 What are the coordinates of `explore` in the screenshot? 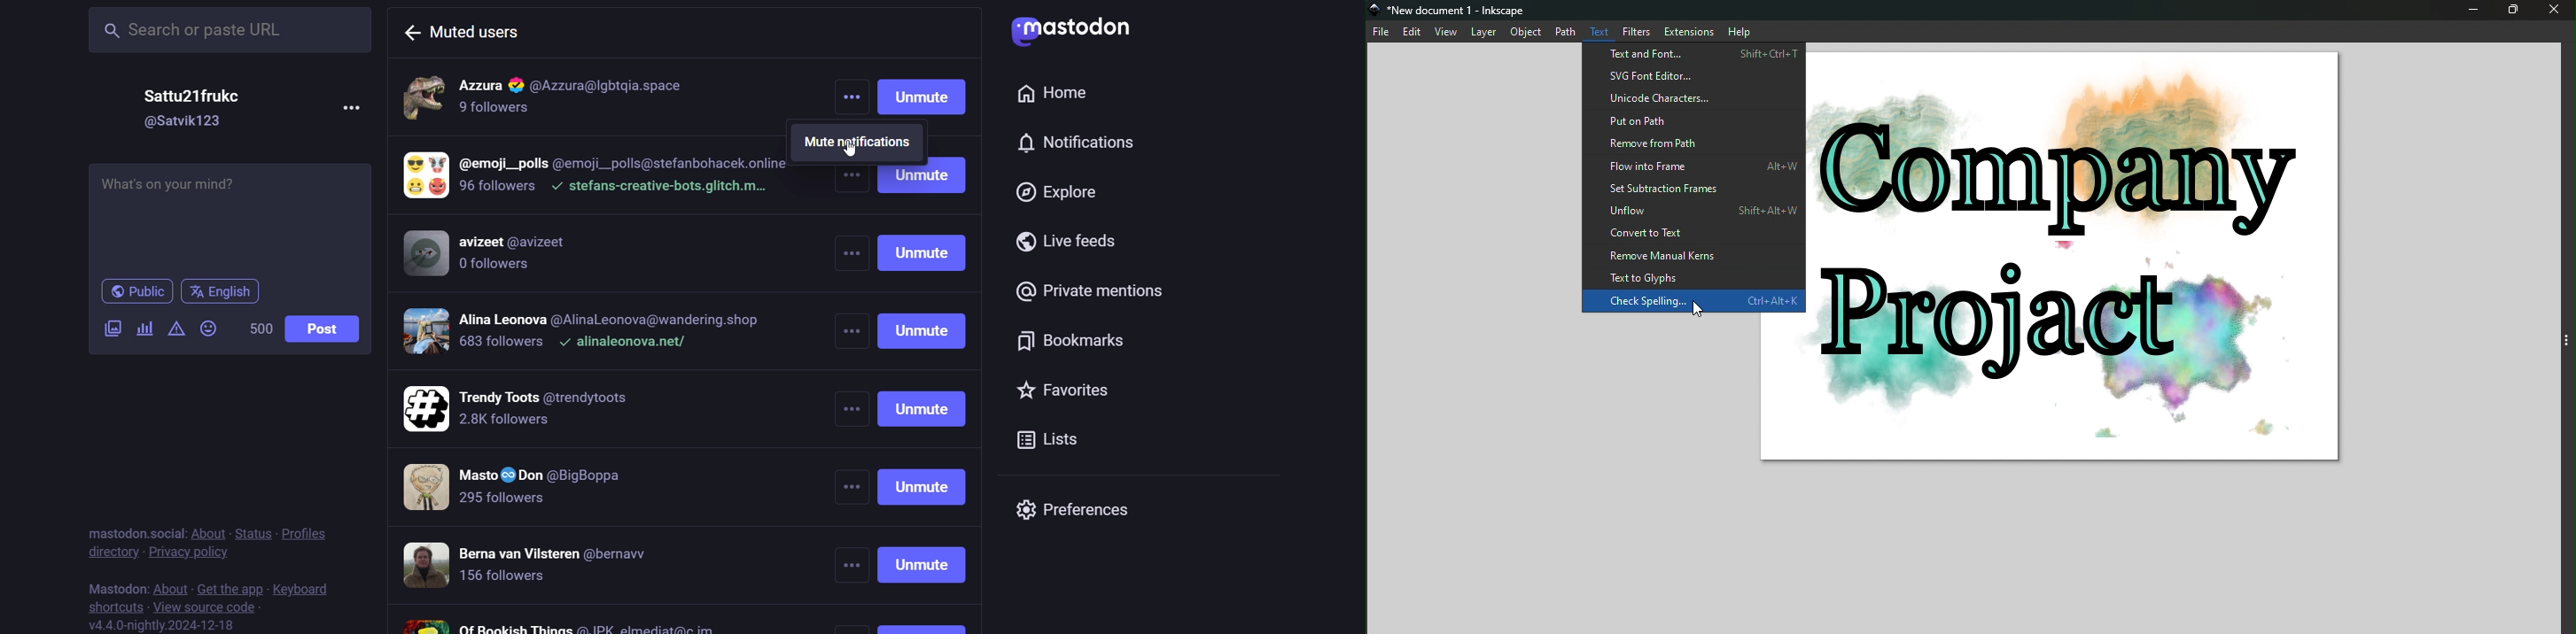 It's located at (1060, 191).